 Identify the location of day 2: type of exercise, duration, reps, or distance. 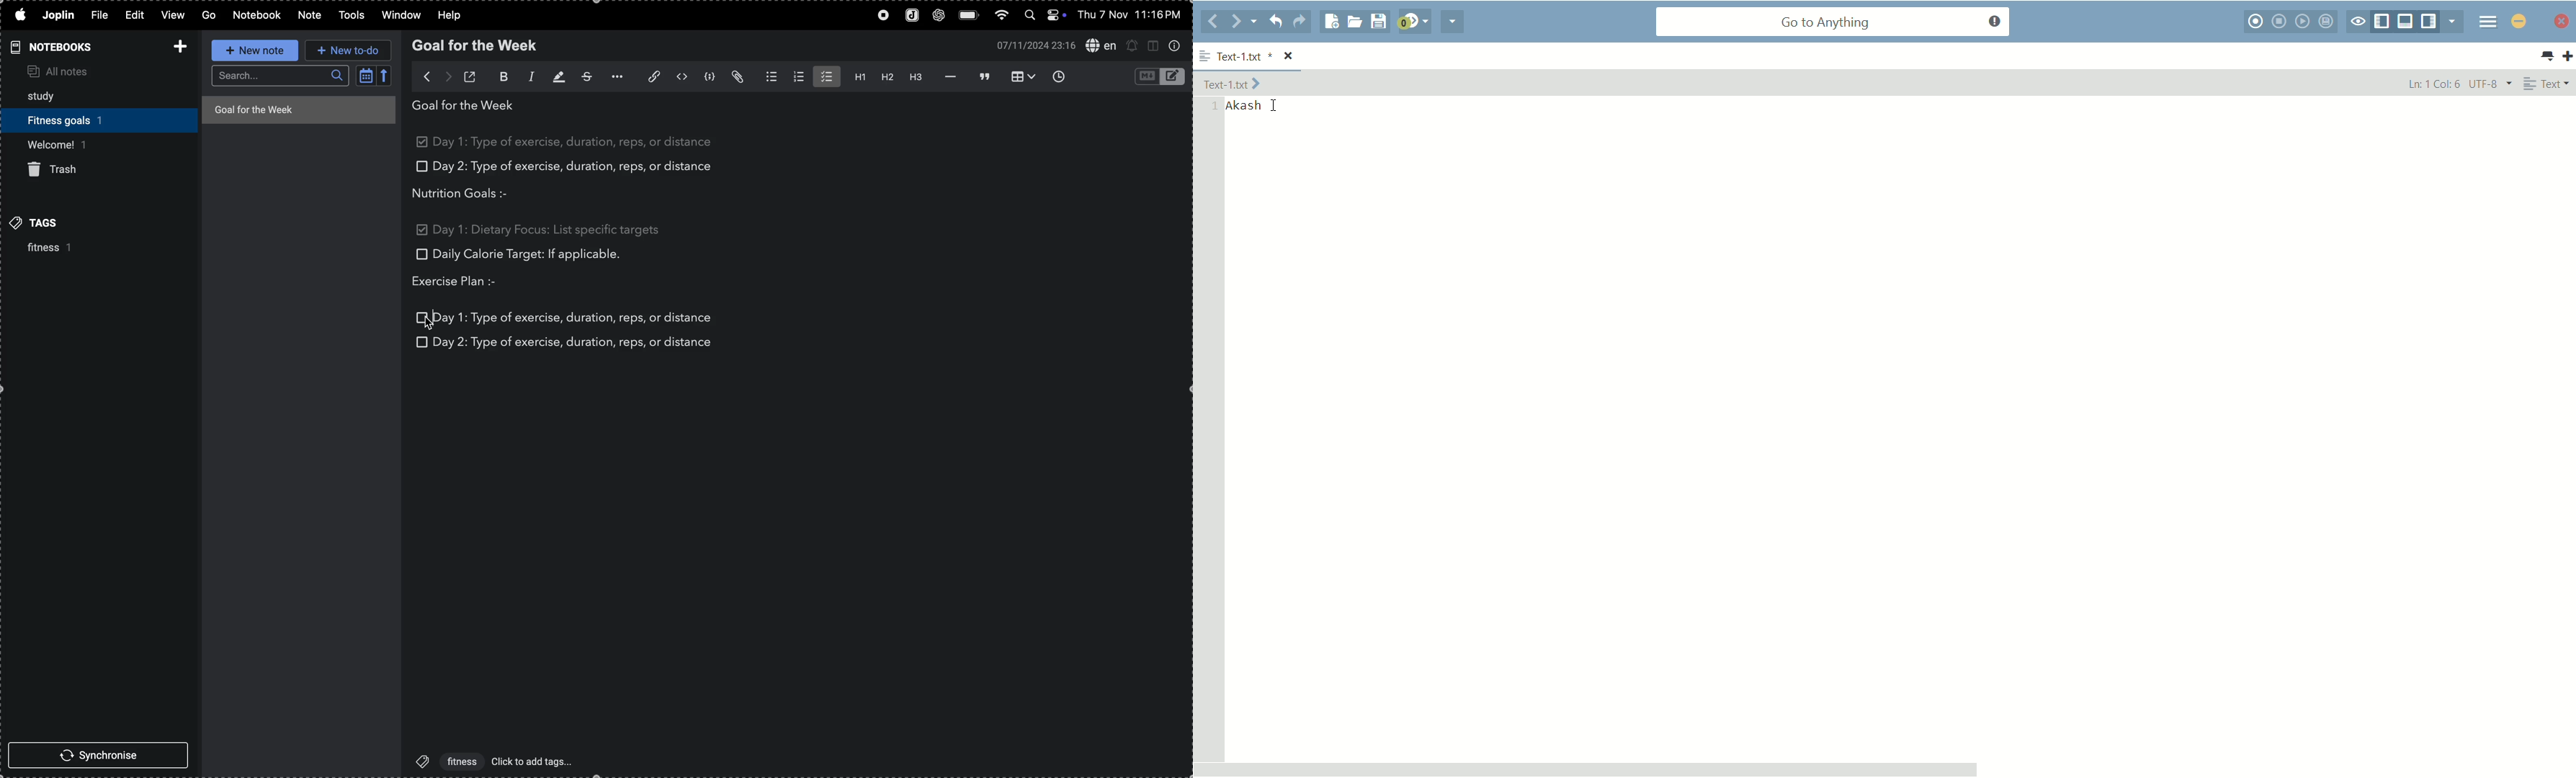
(575, 343).